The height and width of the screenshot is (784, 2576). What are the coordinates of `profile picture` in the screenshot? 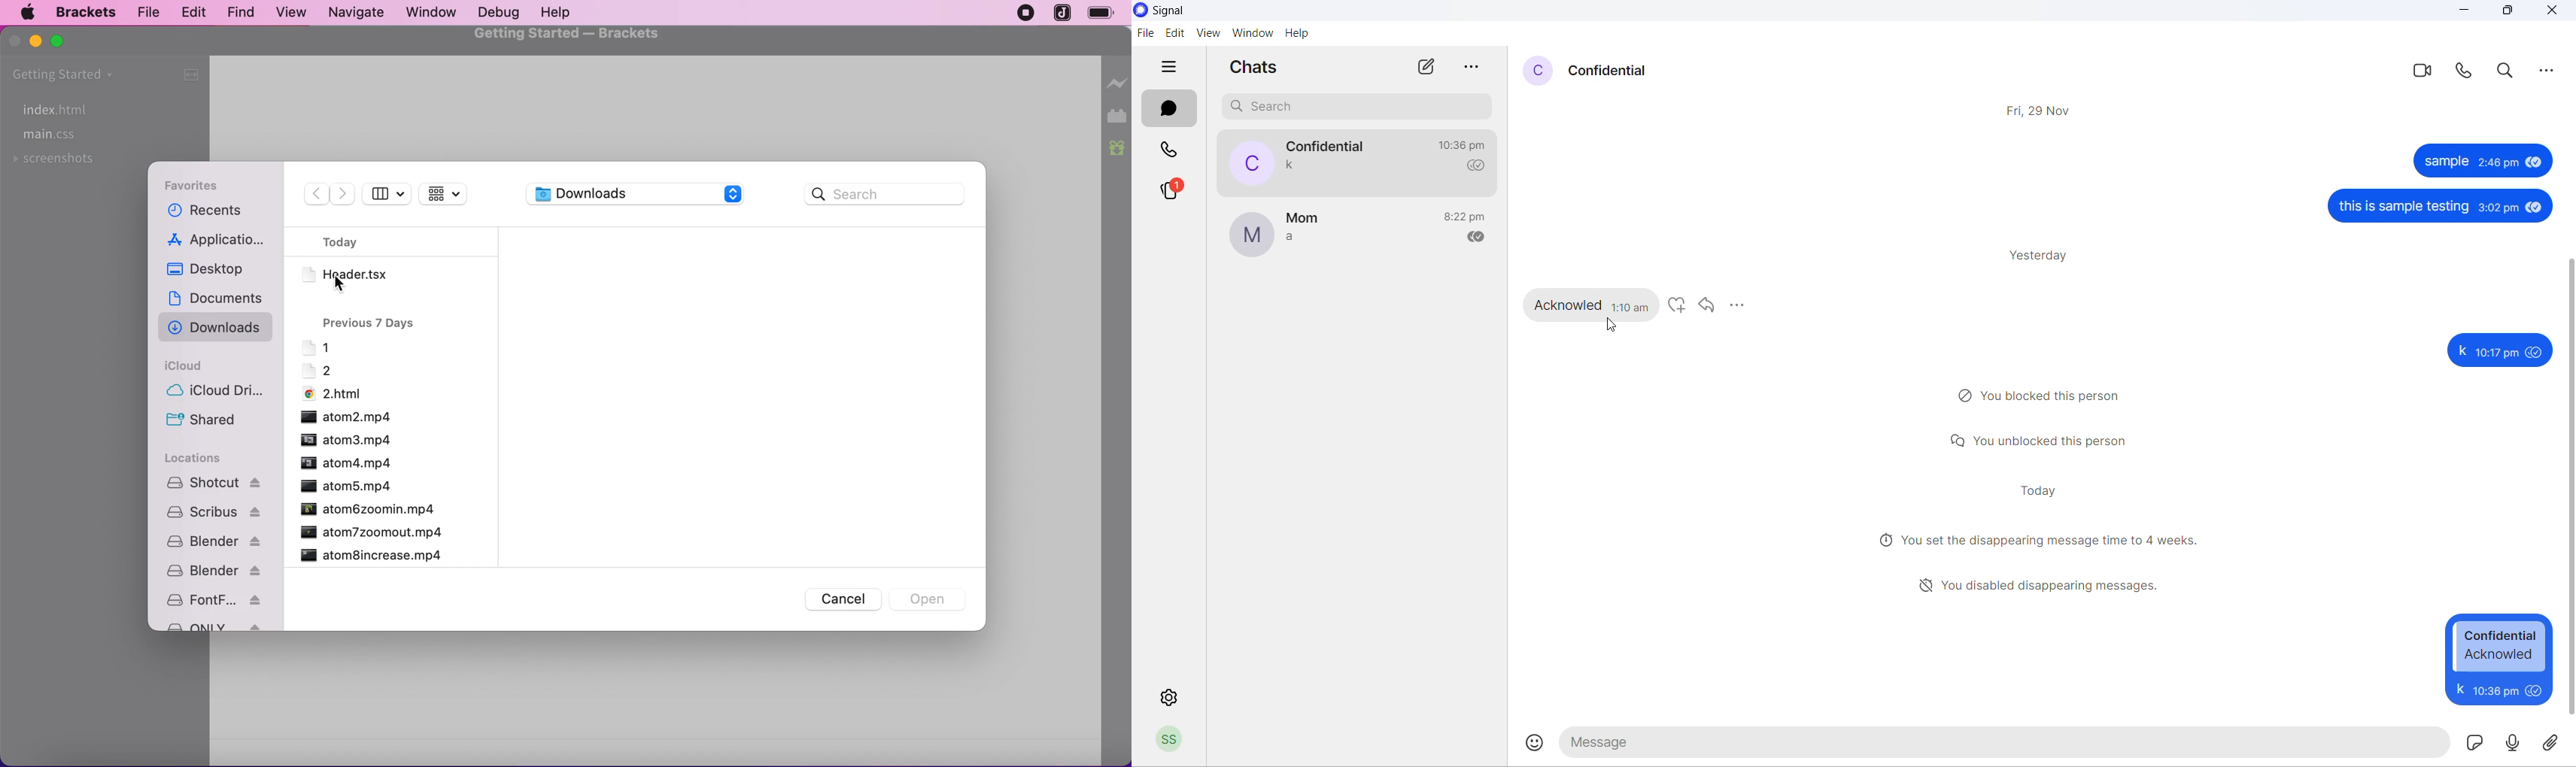 It's located at (1534, 71).